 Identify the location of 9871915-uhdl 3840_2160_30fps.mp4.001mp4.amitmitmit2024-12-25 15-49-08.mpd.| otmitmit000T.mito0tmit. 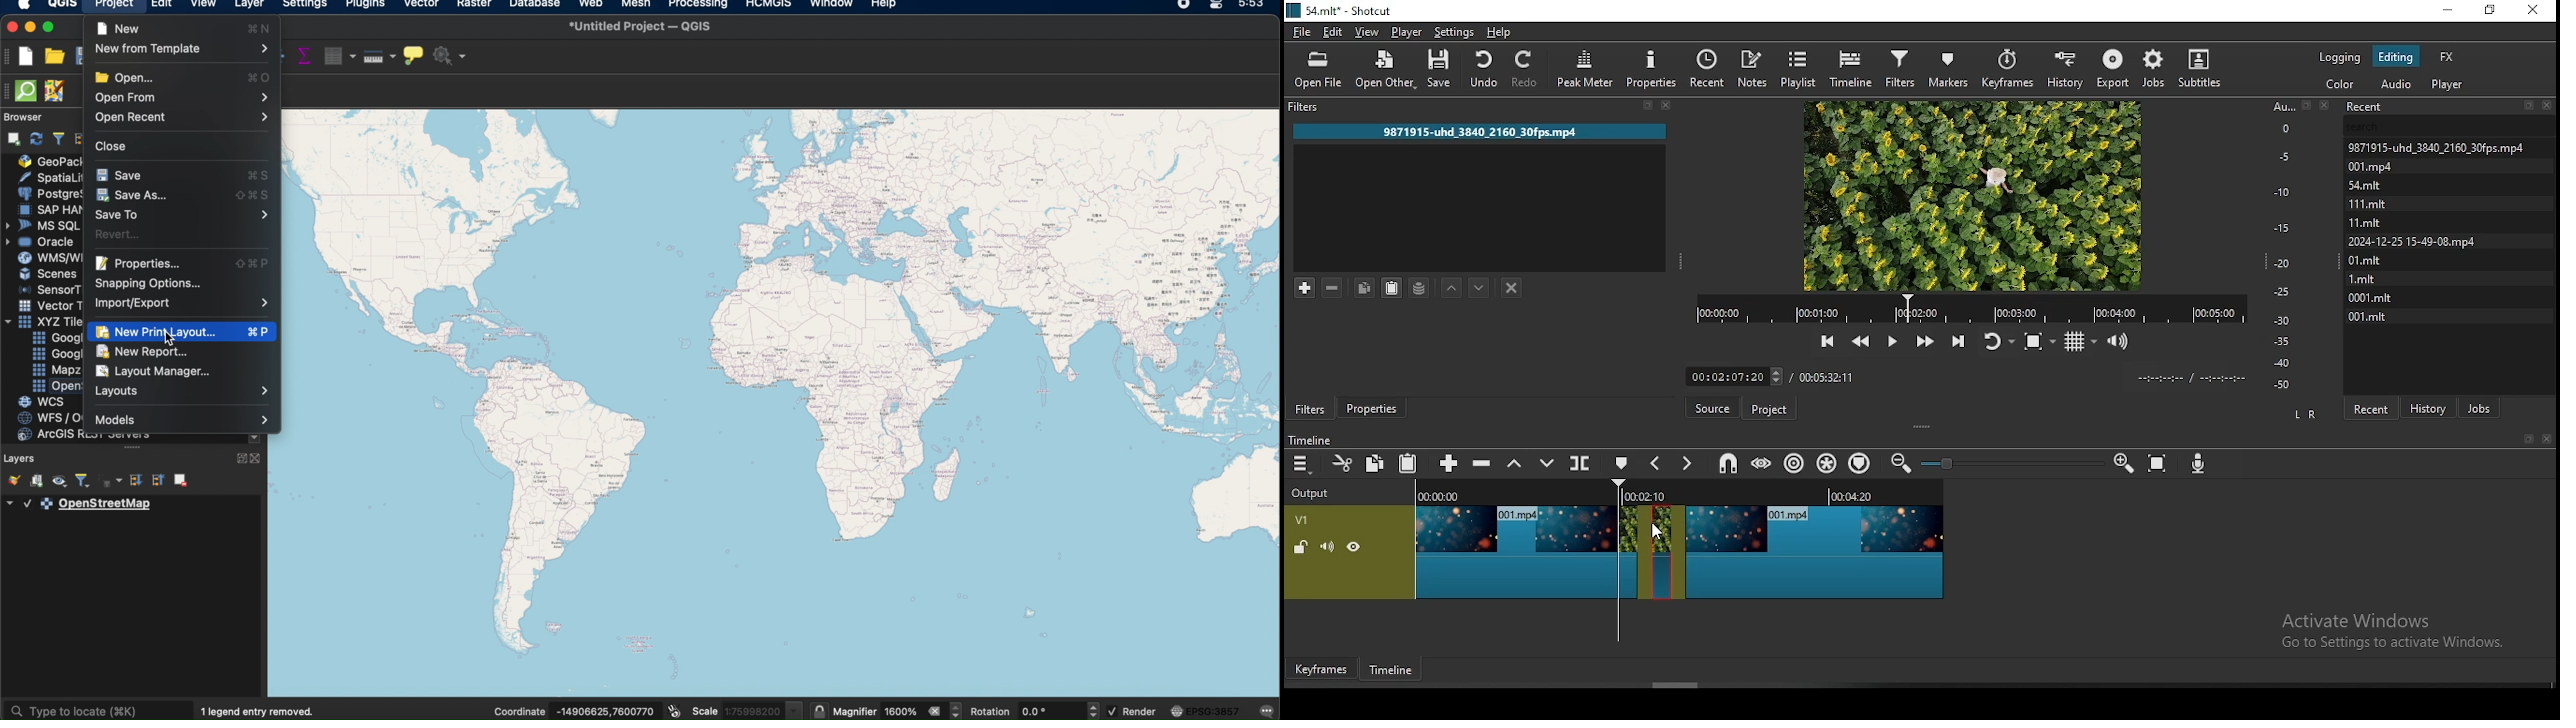
(2451, 230).